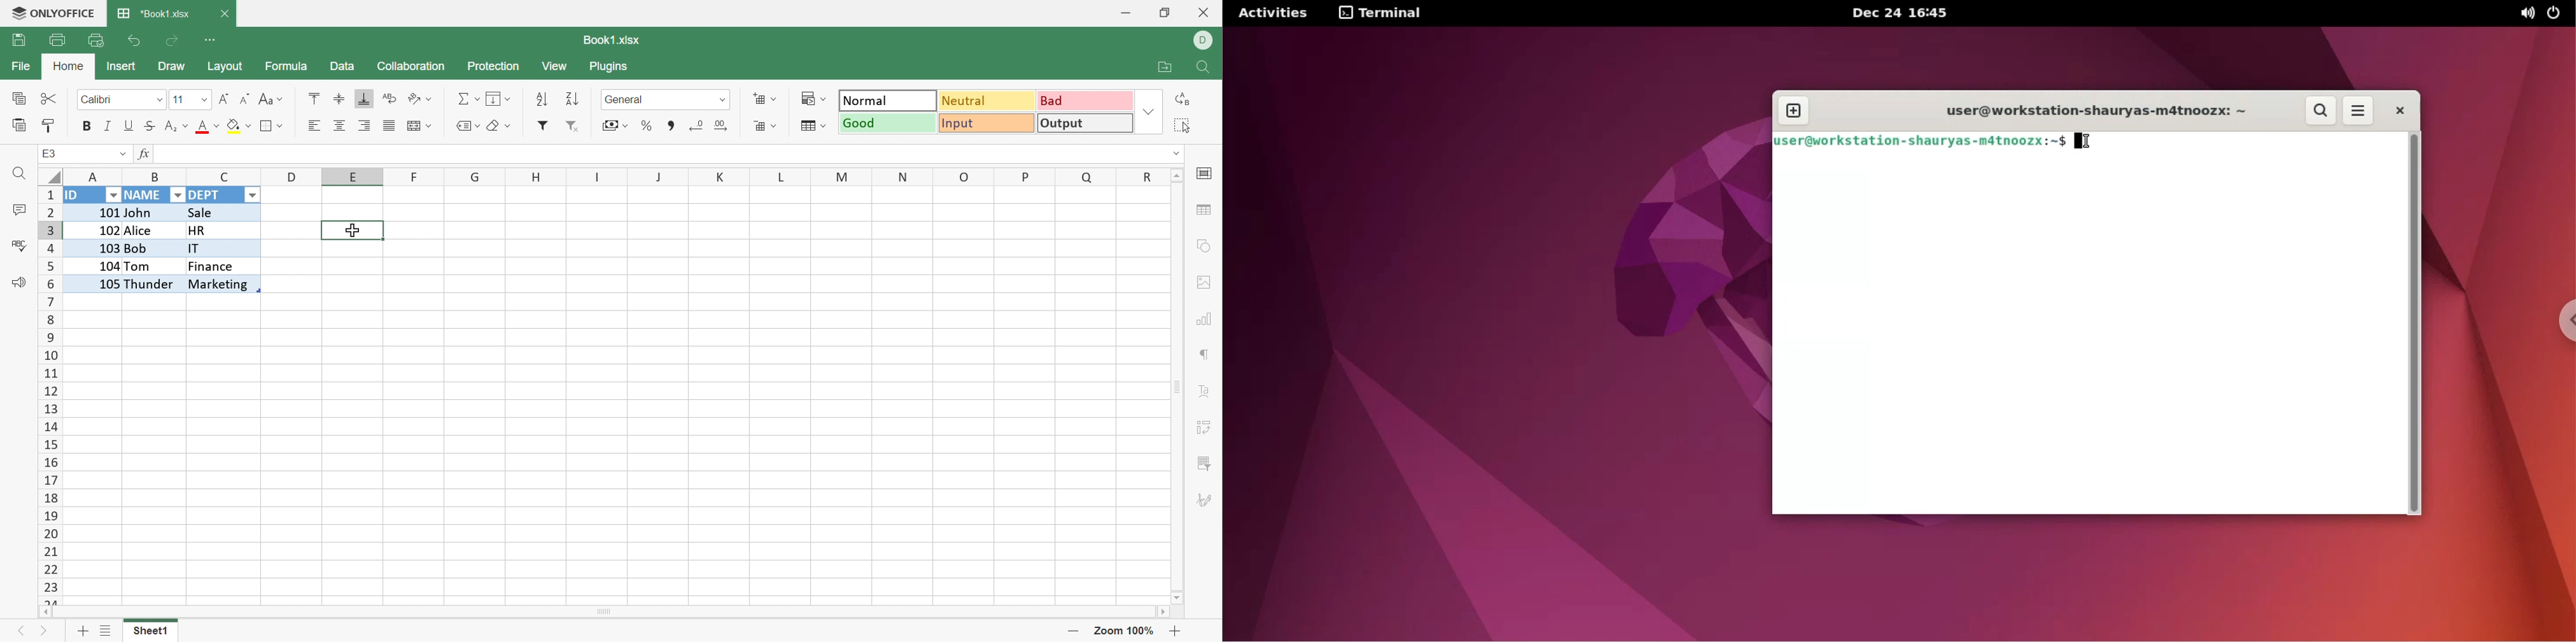 Image resolution: width=2576 pixels, height=644 pixels. Describe the element at coordinates (614, 176) in the screenshot. I see `Column Names` at that location.